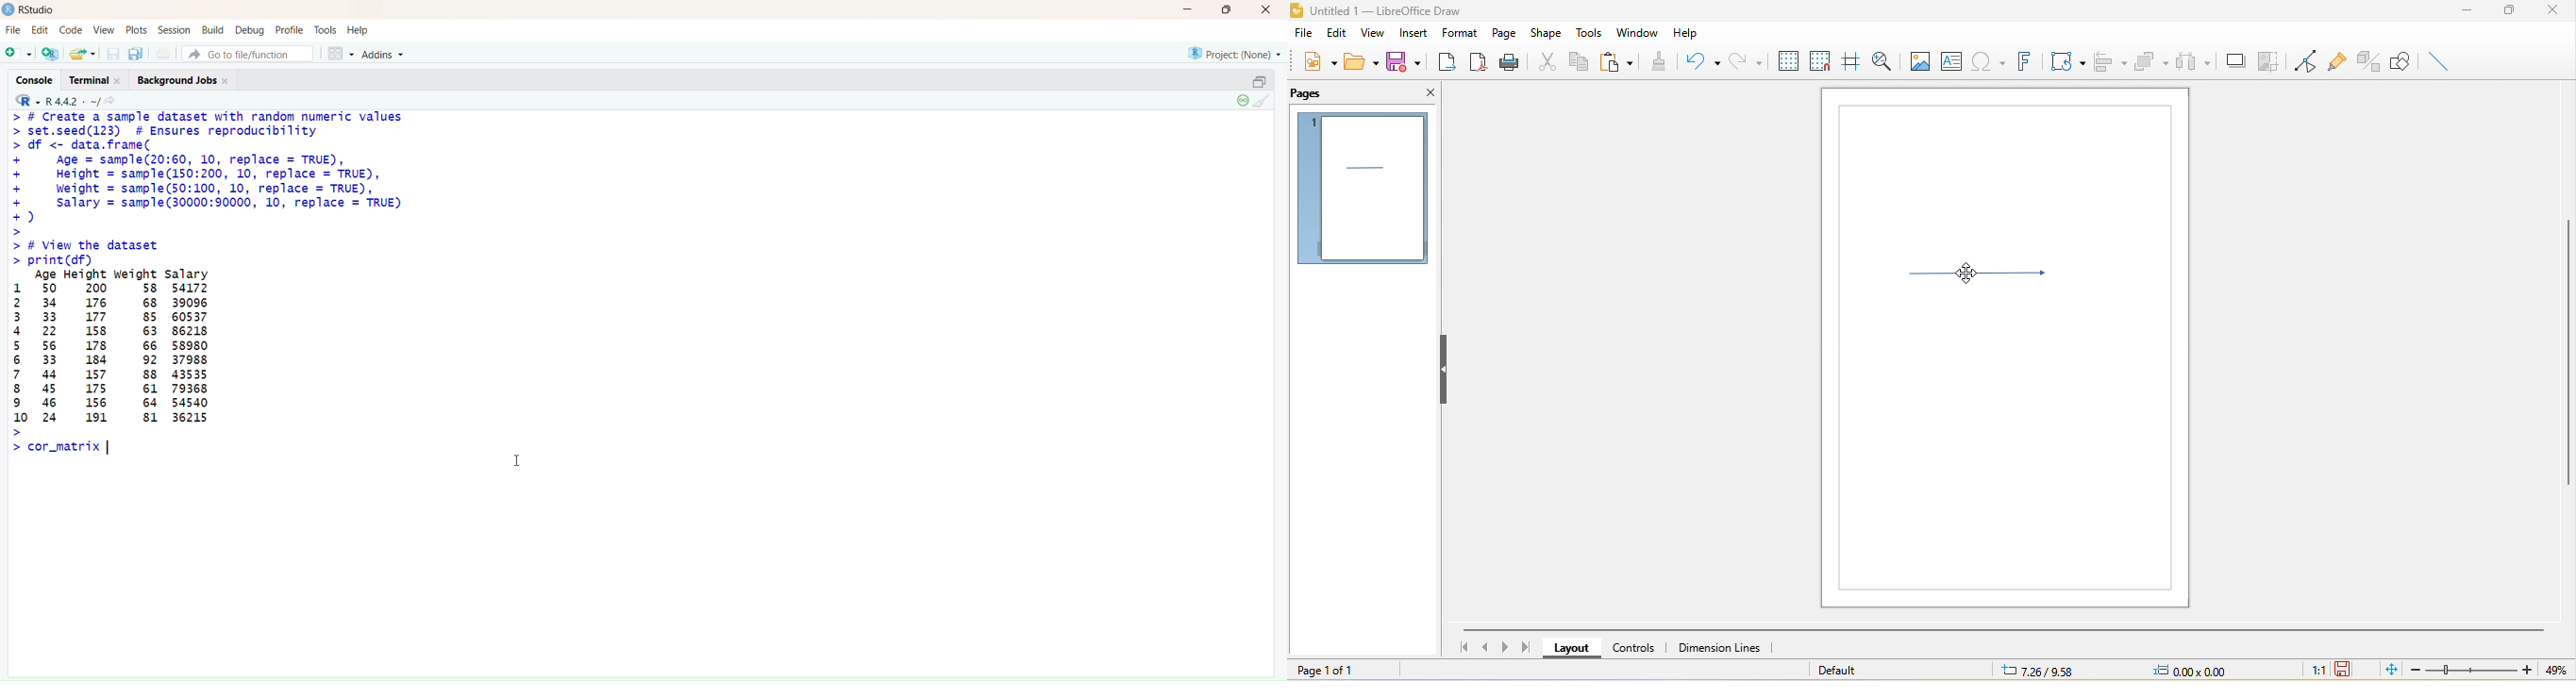 The height and width of the screenshot is (700, 2576). What do you see at coordinates (74, 100) in the screenshot?
I see `R442/ ~/` at bounding box center [74, 100].